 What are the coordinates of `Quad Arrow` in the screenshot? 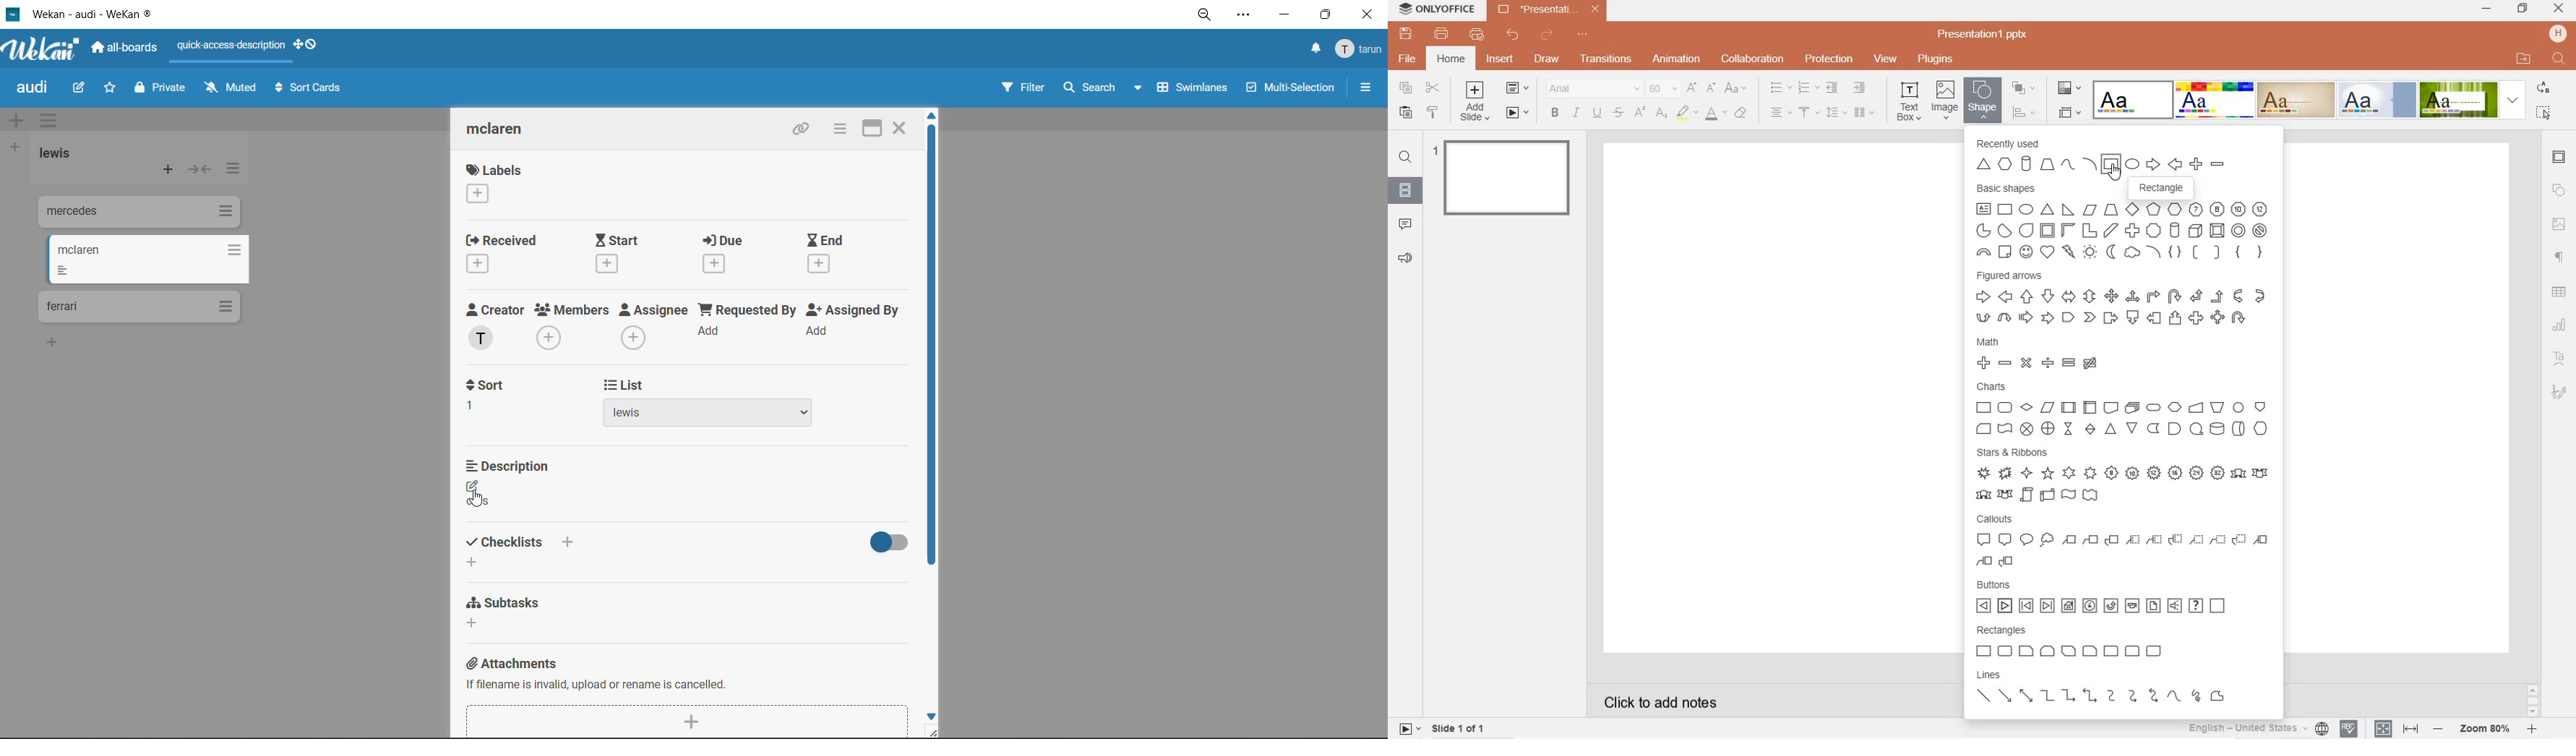 It's located at (2112, 296).